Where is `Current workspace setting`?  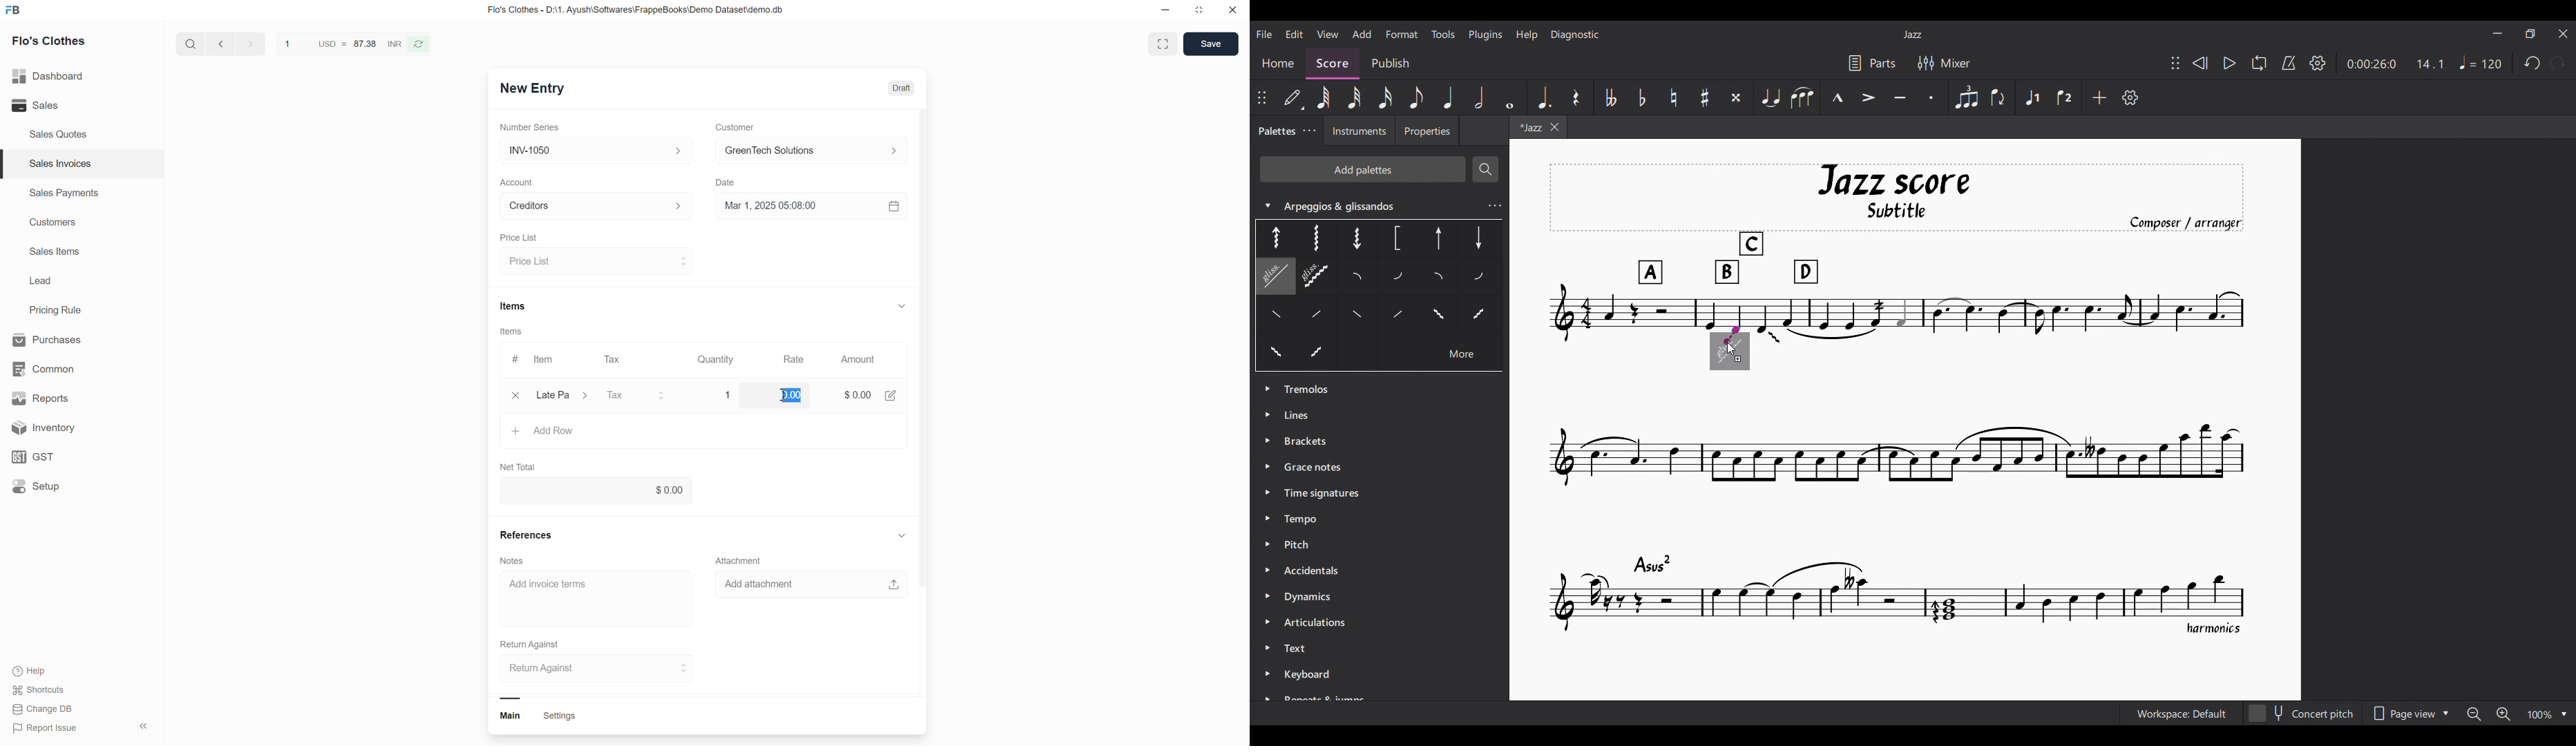
Current workspace setting is located at coordinates (2182, 714).